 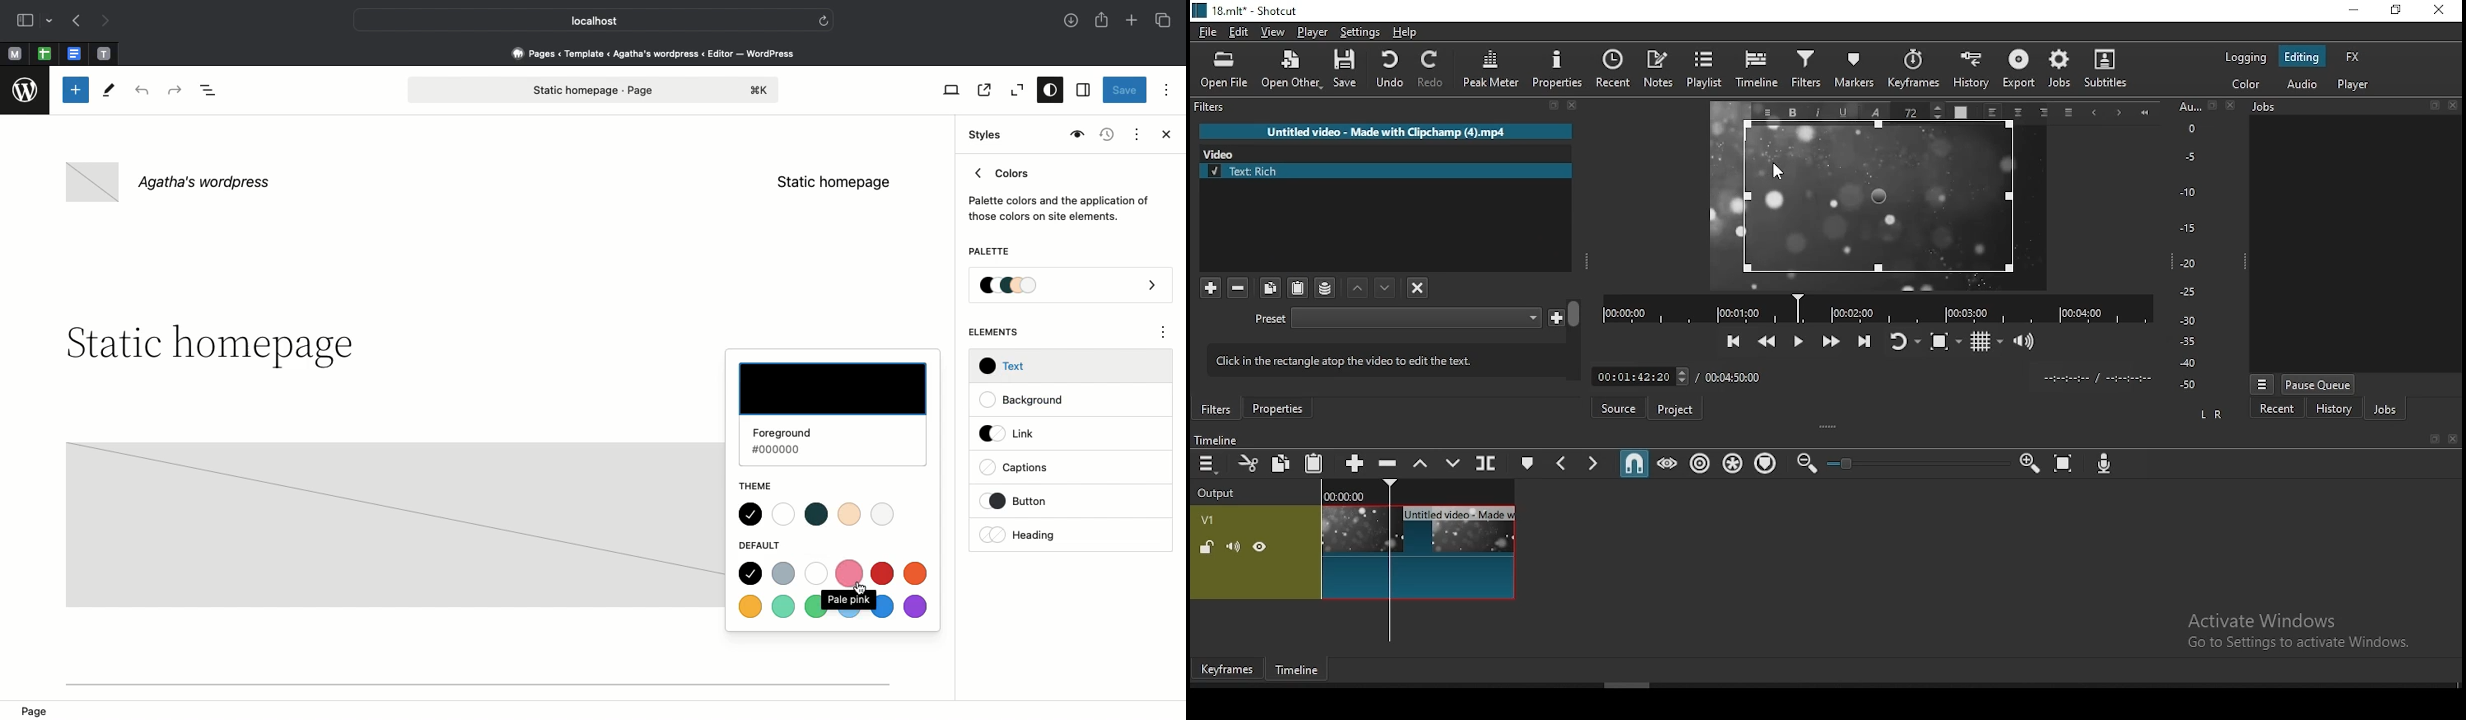 What do you see at coordinates (1416, 318) in the screenshot?
I see `Preset Selection` at bounding box center [1416, 318].